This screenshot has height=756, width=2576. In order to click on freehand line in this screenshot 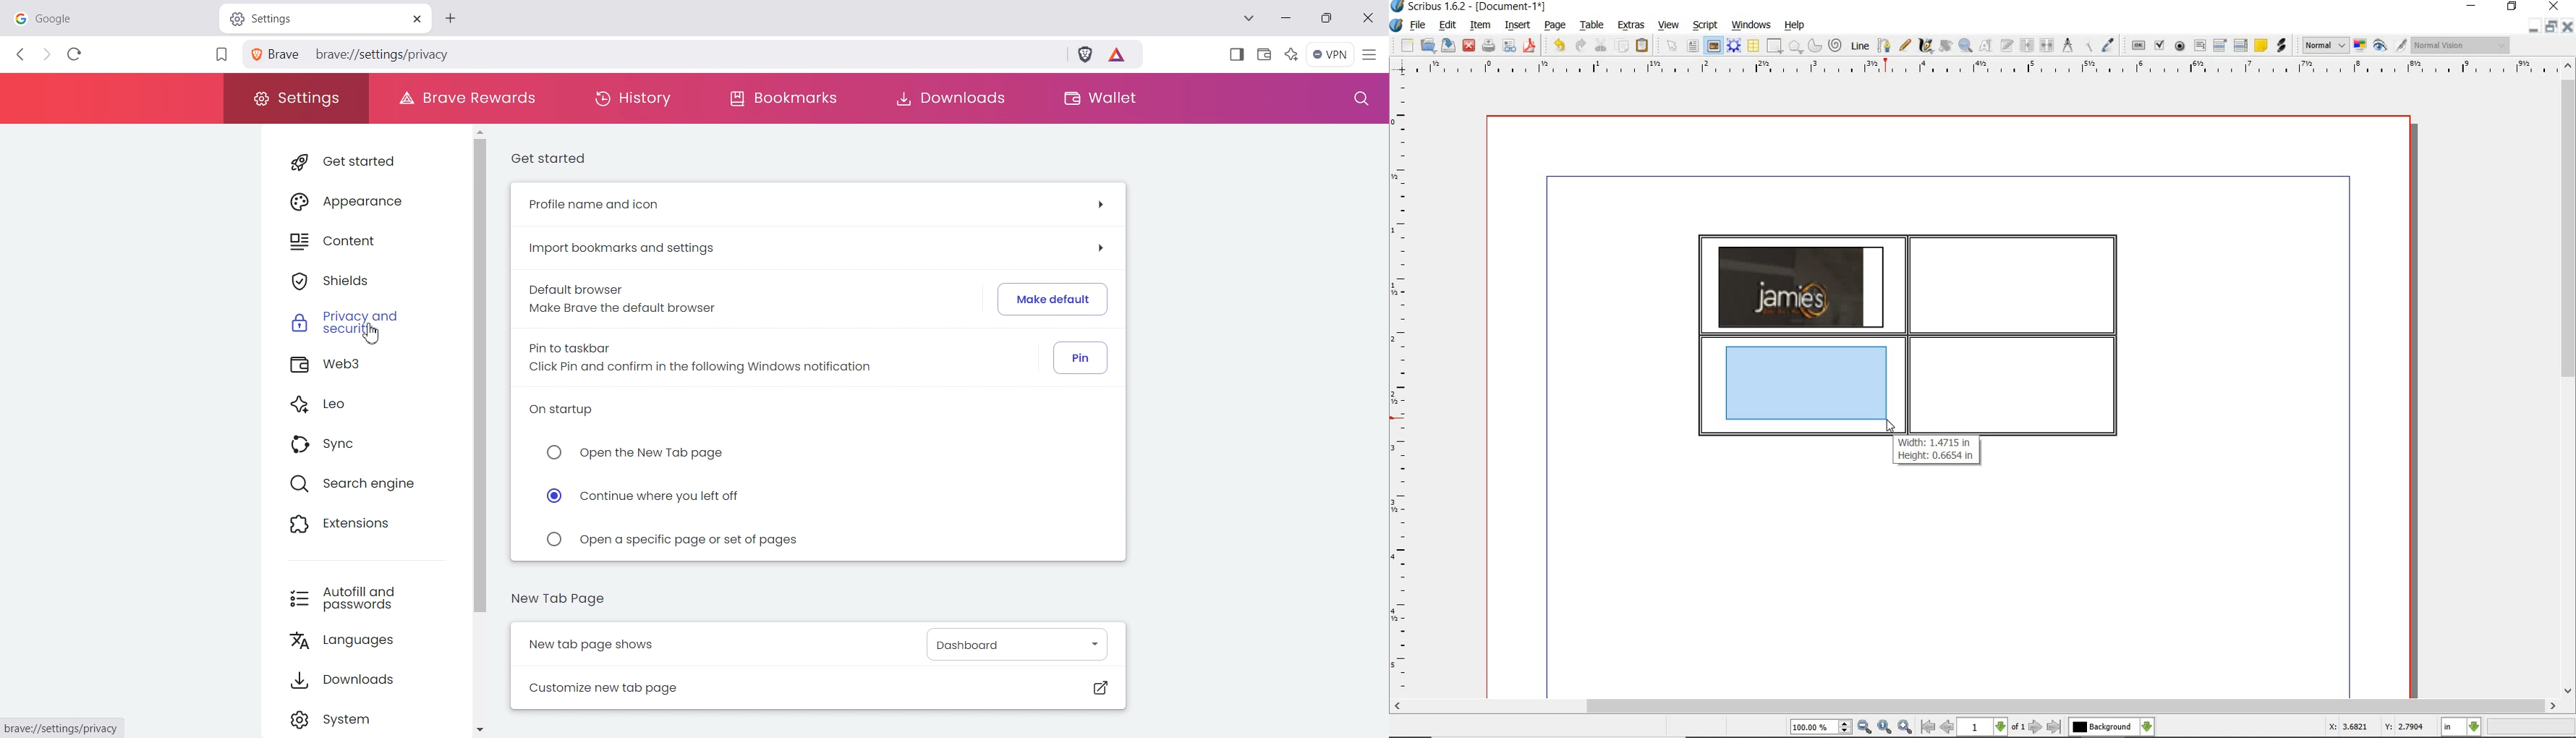, I will do `click(1906, 46)`.